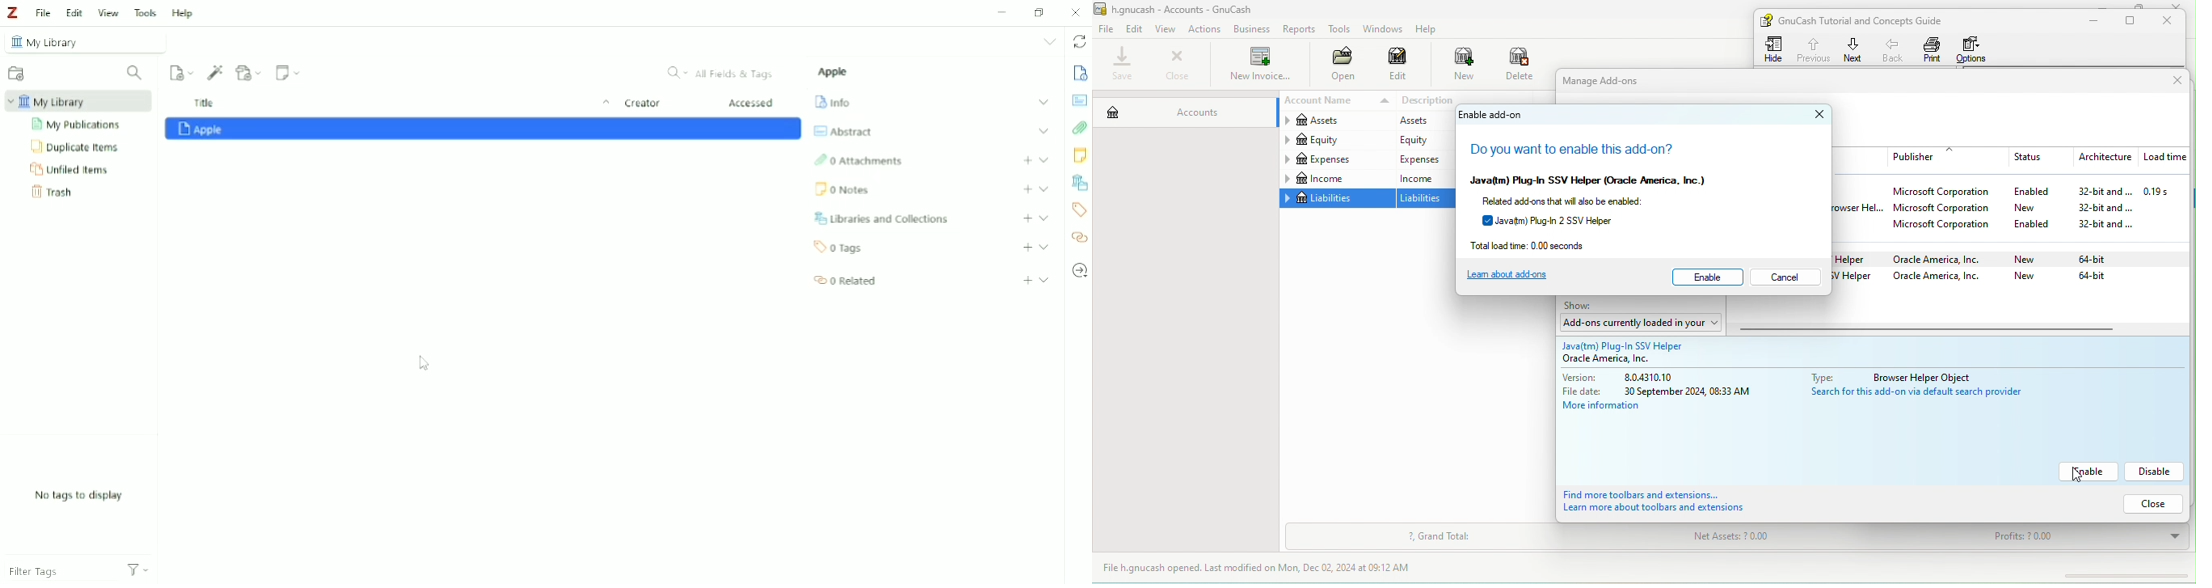 Image resolution: width=2212 pixels, height=588 pixels. Describe the element at coordinates (1776, 49) in the screenshot. I see `hide` at that location.